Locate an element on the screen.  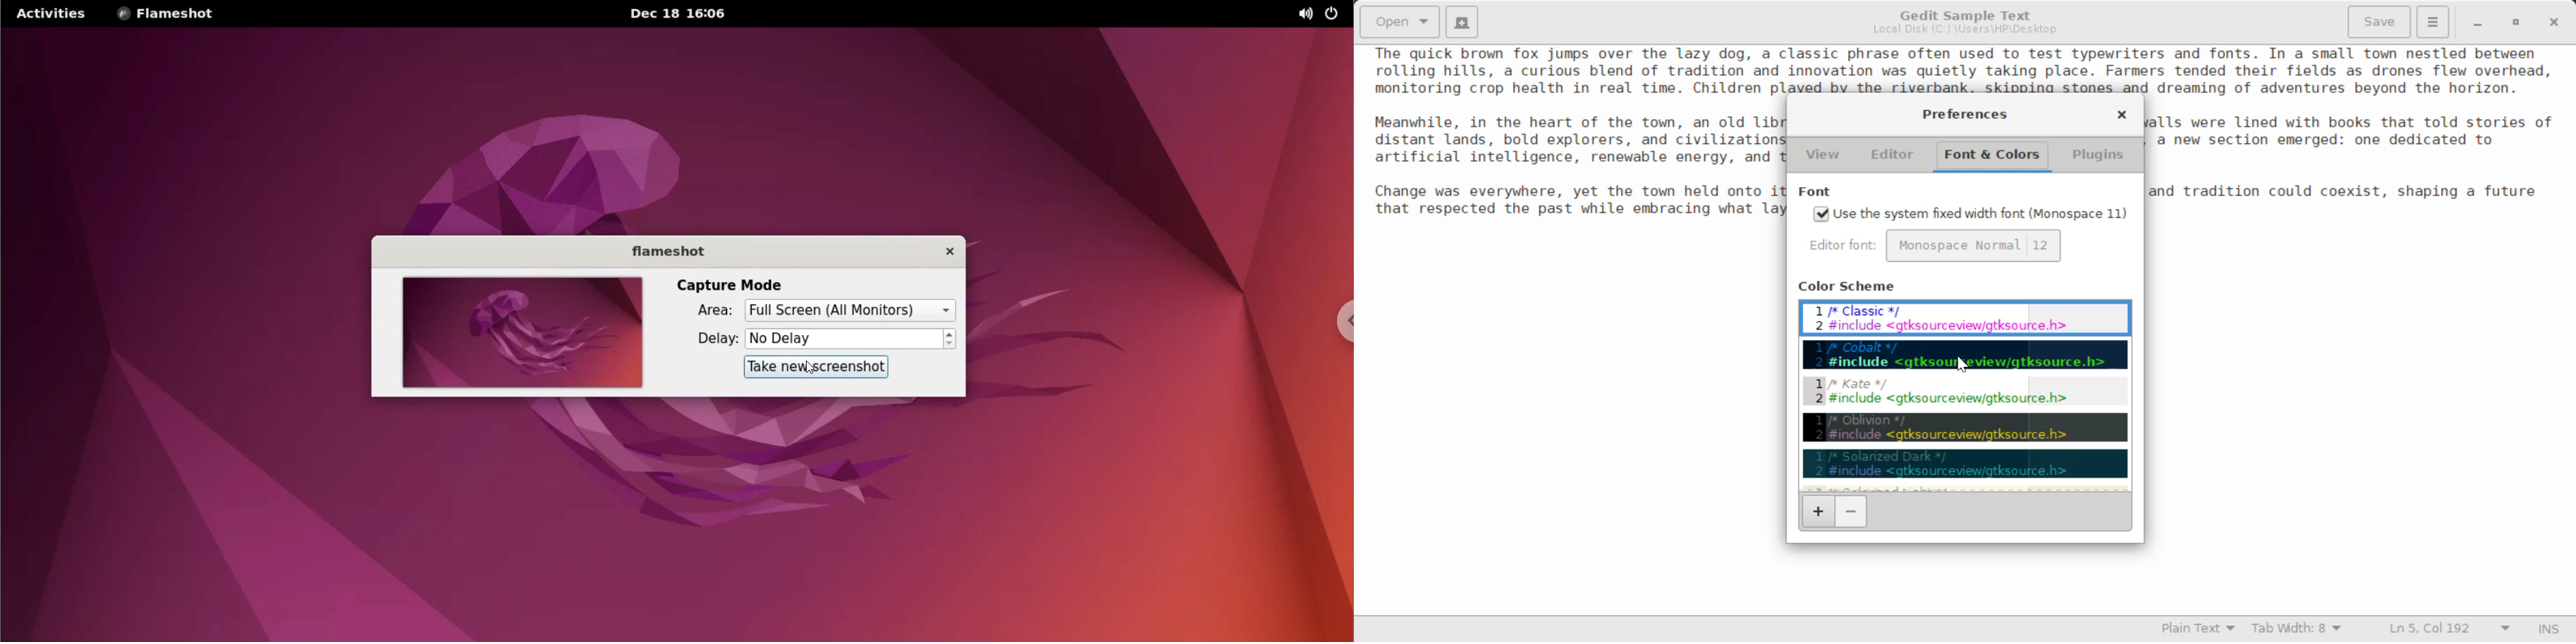
Line & Character Count is located at coordinates (2444, 630).